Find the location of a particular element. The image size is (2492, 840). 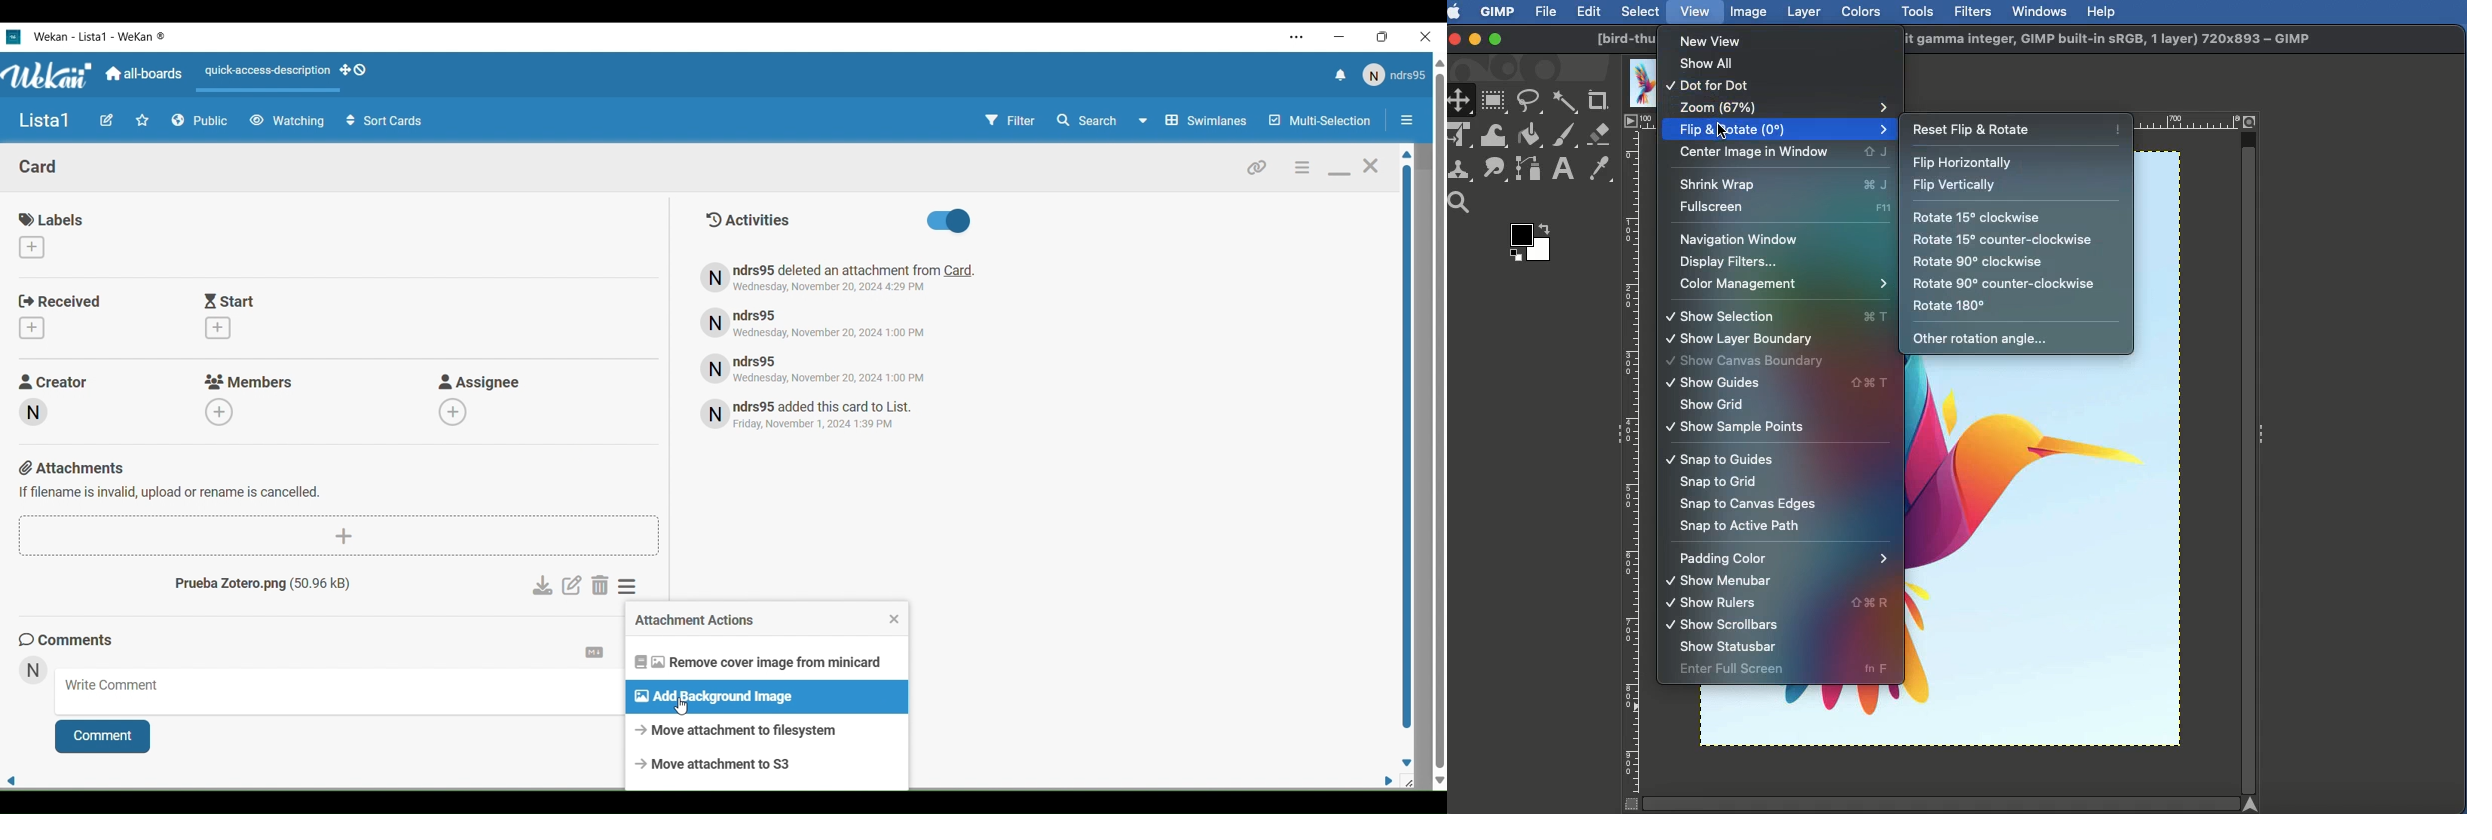

vertical Ruler is located at coordinates (1633, 462).